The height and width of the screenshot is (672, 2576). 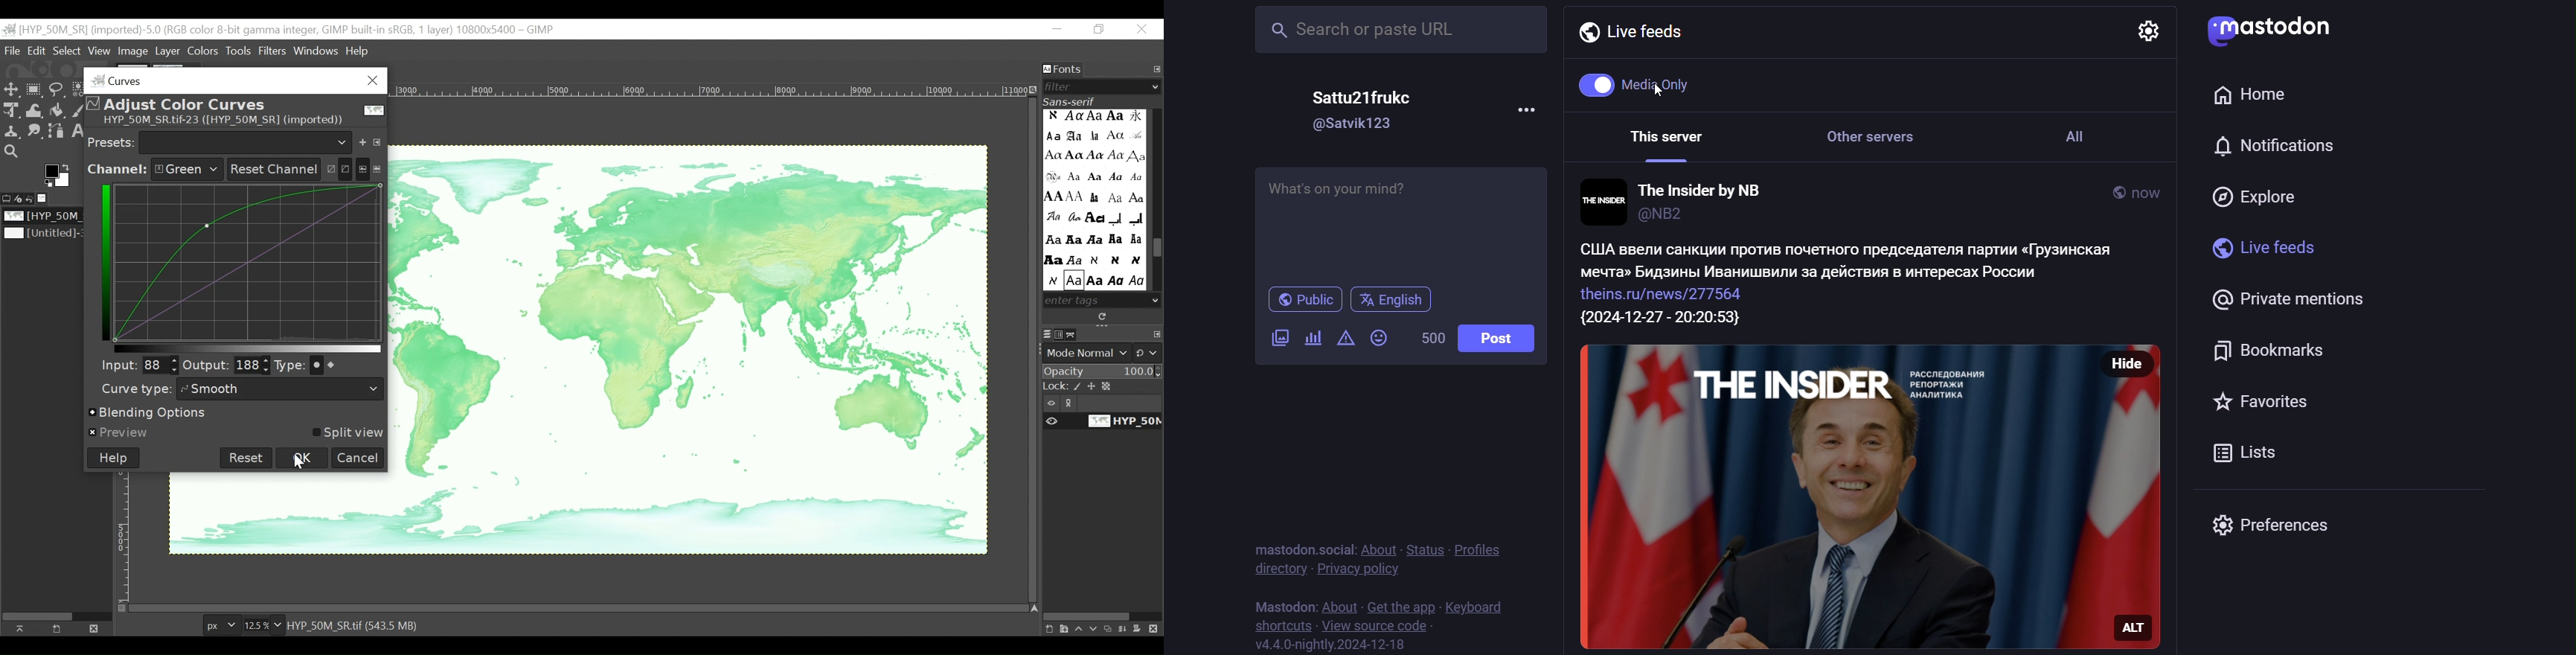 What do you see at coordinates (1099, 625) in the screenshot?
I see `layer panel` at bounding box center [1099, 625].